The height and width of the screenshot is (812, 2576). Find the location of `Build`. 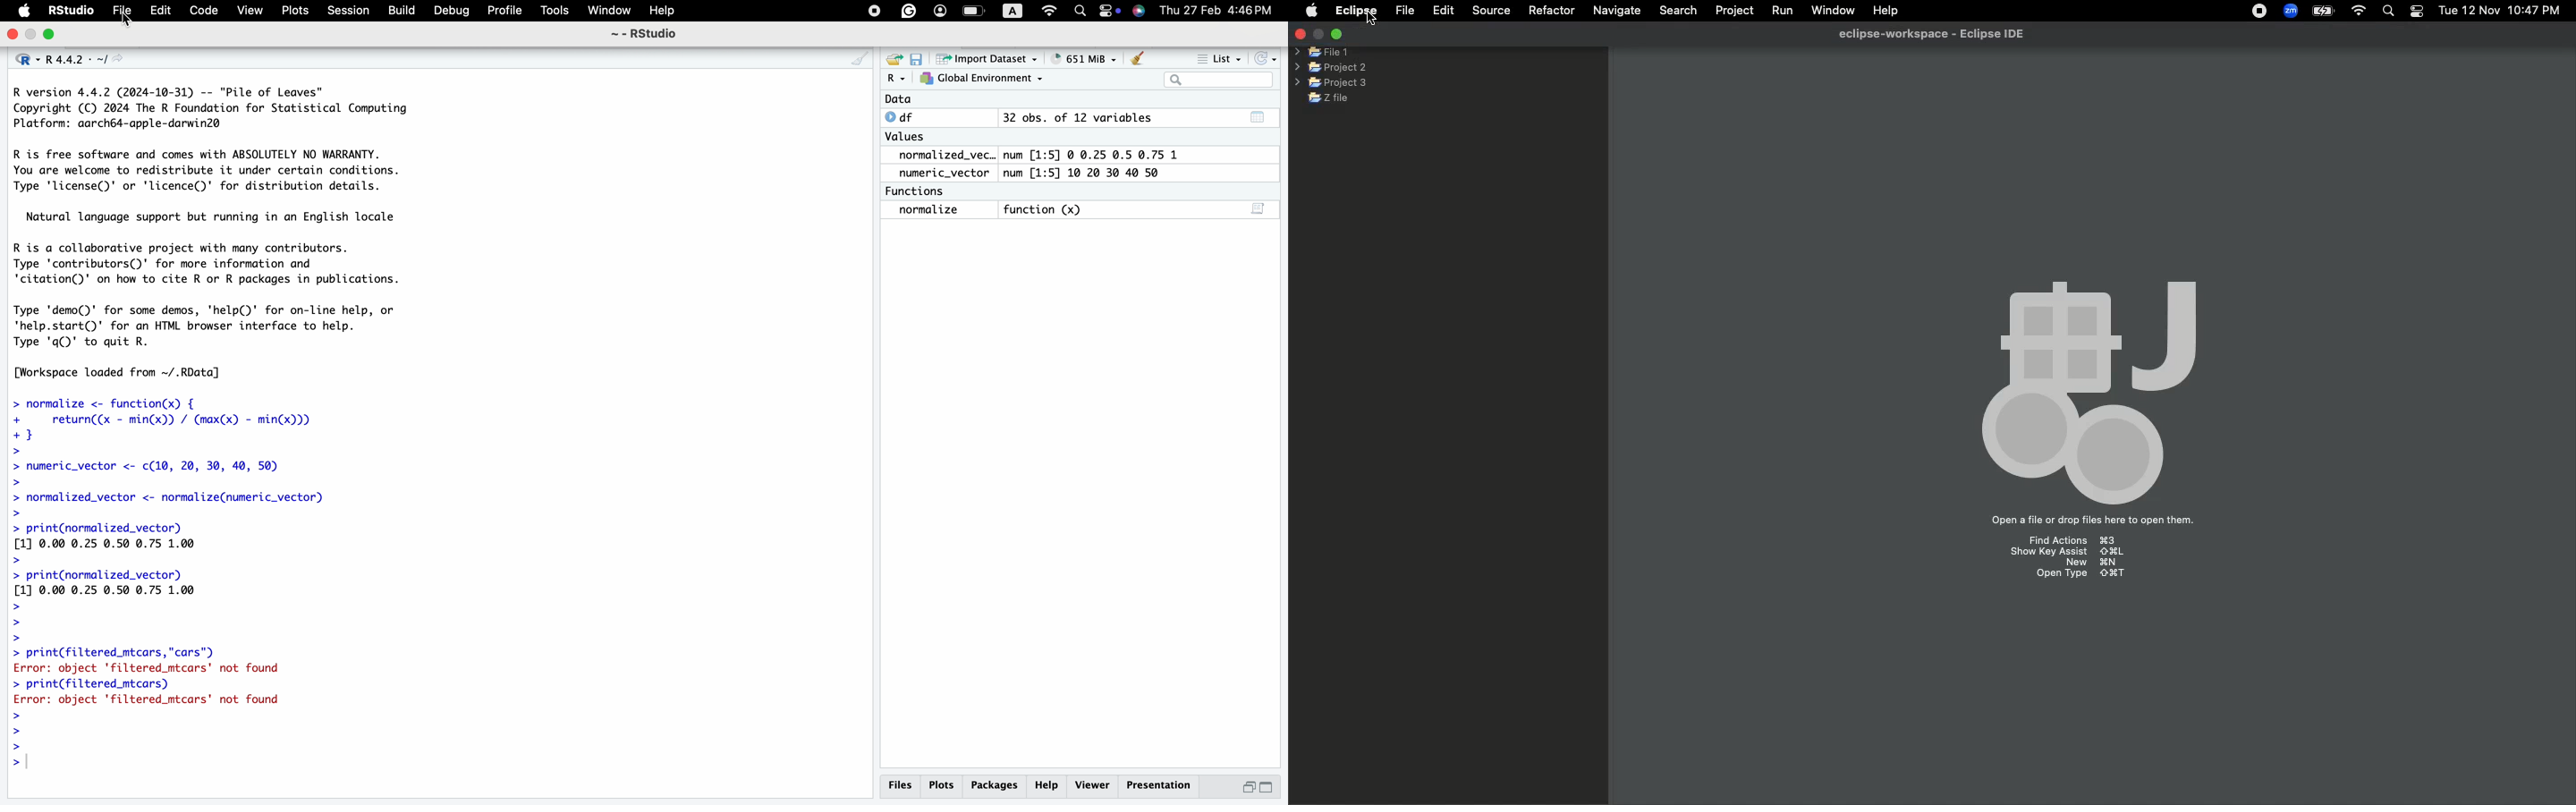

Build is located at coordinates (399, 11).